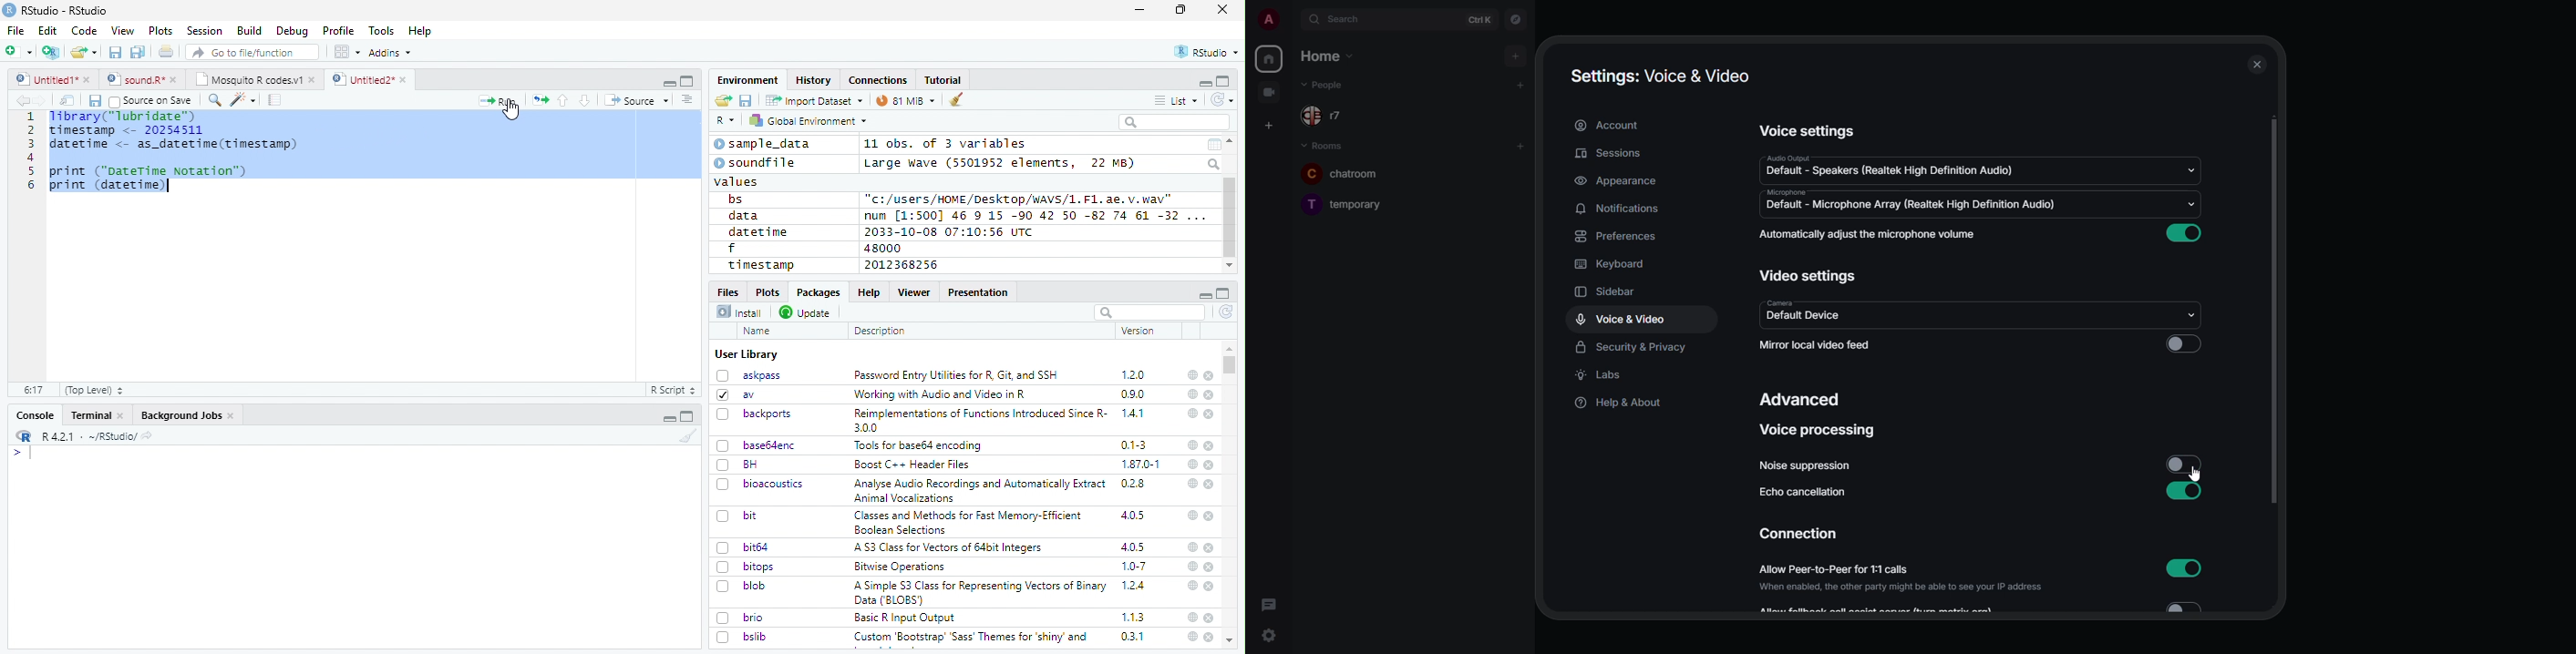 The height and width of the screenshot is (672, 2576). What do you see at coordinates (765, 144) in the screenshot?
I see `sample_data` at bounding box center [765, 144].